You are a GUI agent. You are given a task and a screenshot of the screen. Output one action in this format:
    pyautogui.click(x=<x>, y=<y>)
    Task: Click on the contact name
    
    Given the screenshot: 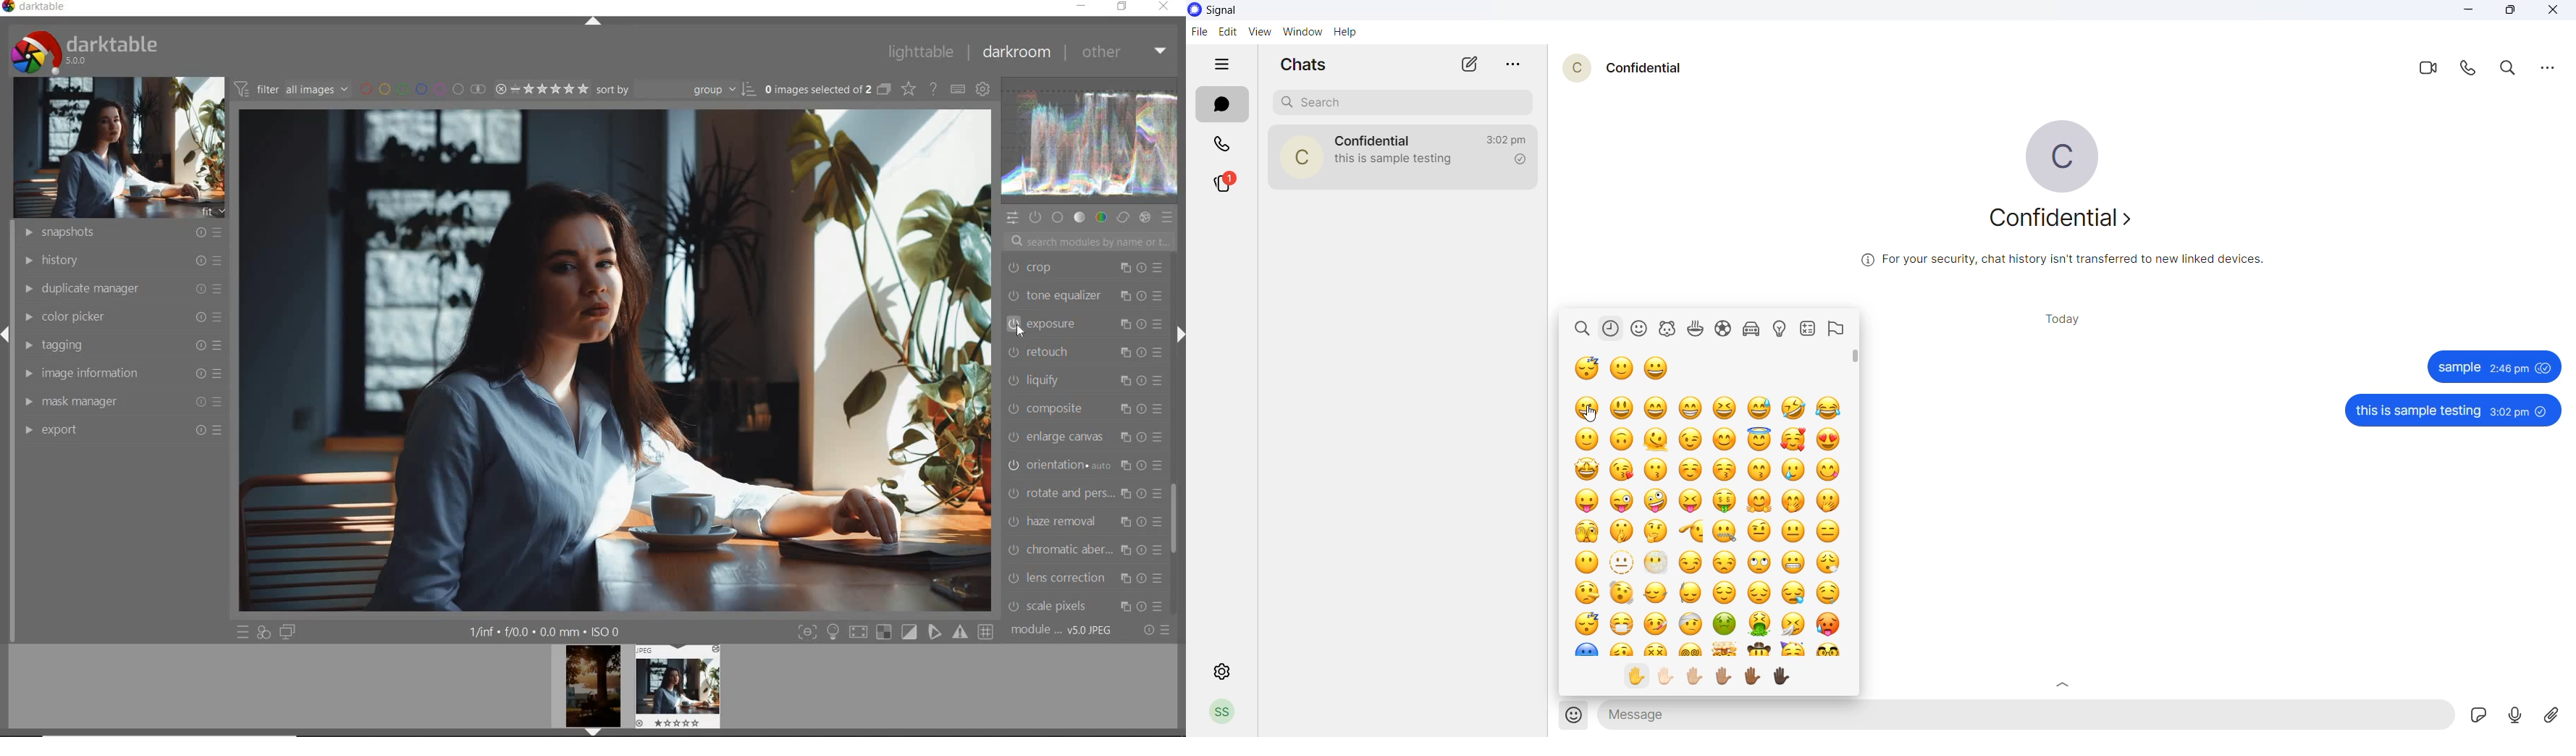 What is the action you would take?
    pyautogui.click(x=1648, y=68)
    